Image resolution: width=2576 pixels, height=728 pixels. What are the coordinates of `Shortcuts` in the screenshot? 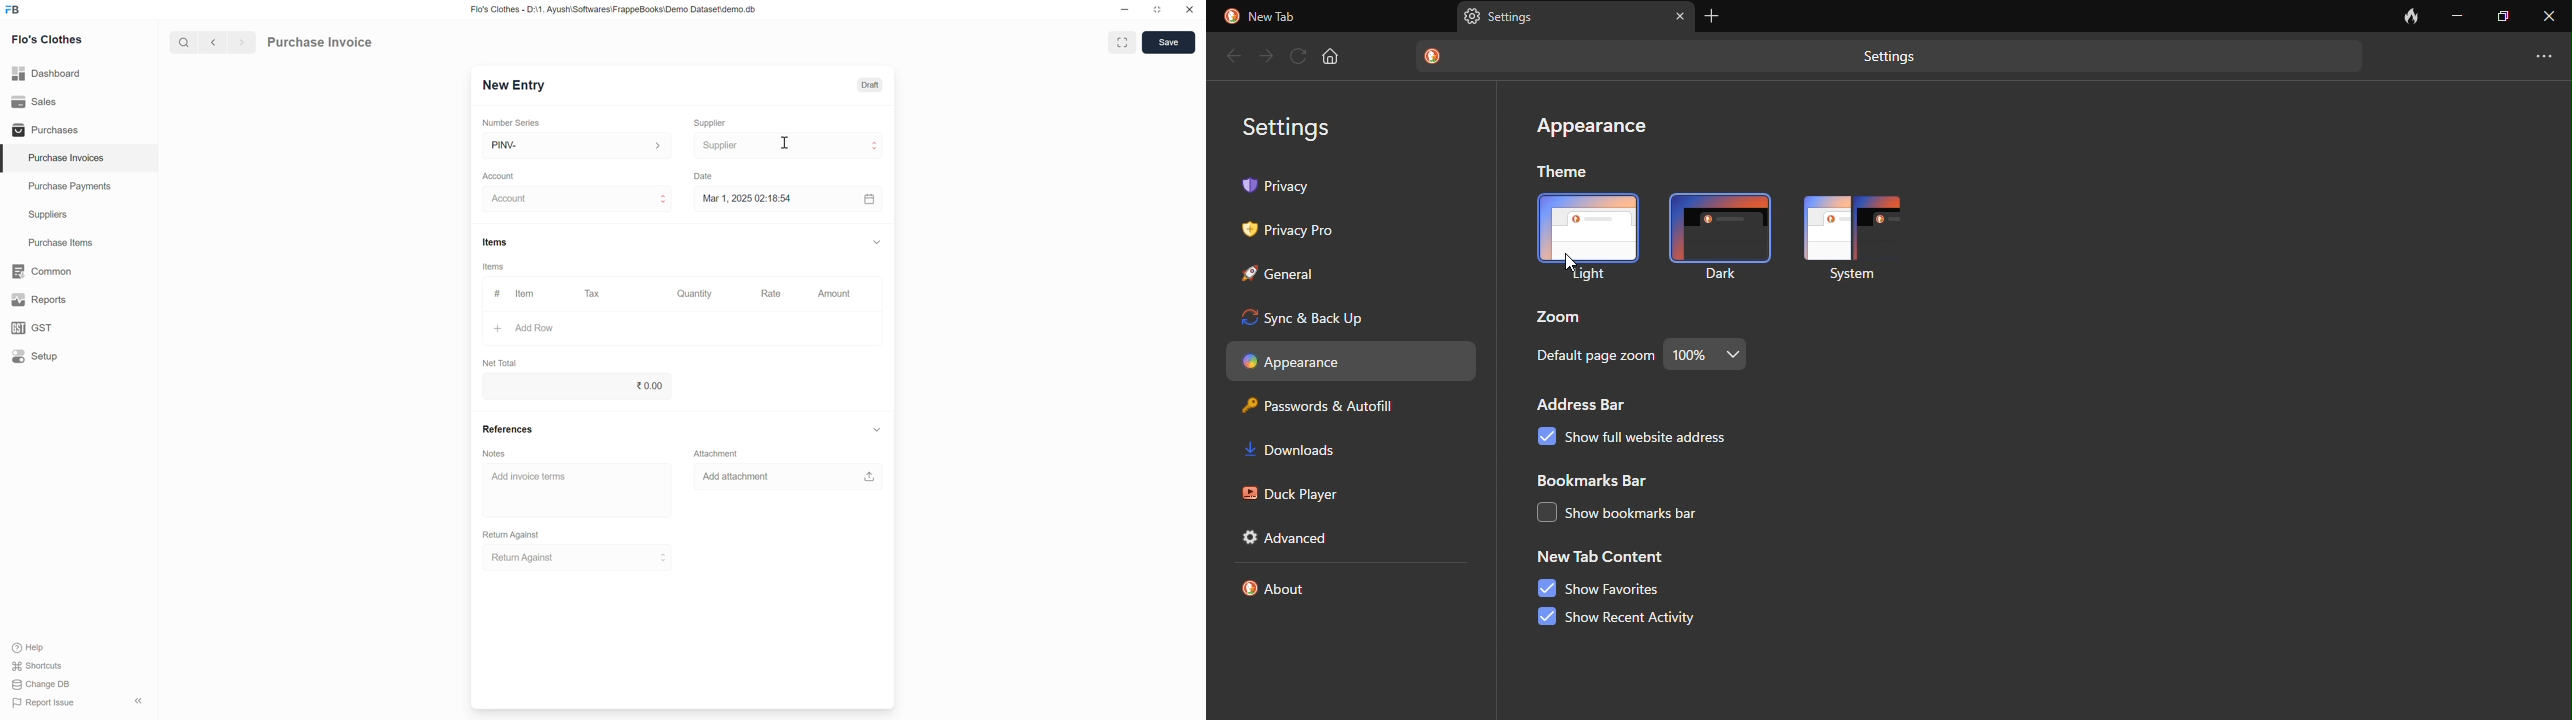 It's located at (37, 666).